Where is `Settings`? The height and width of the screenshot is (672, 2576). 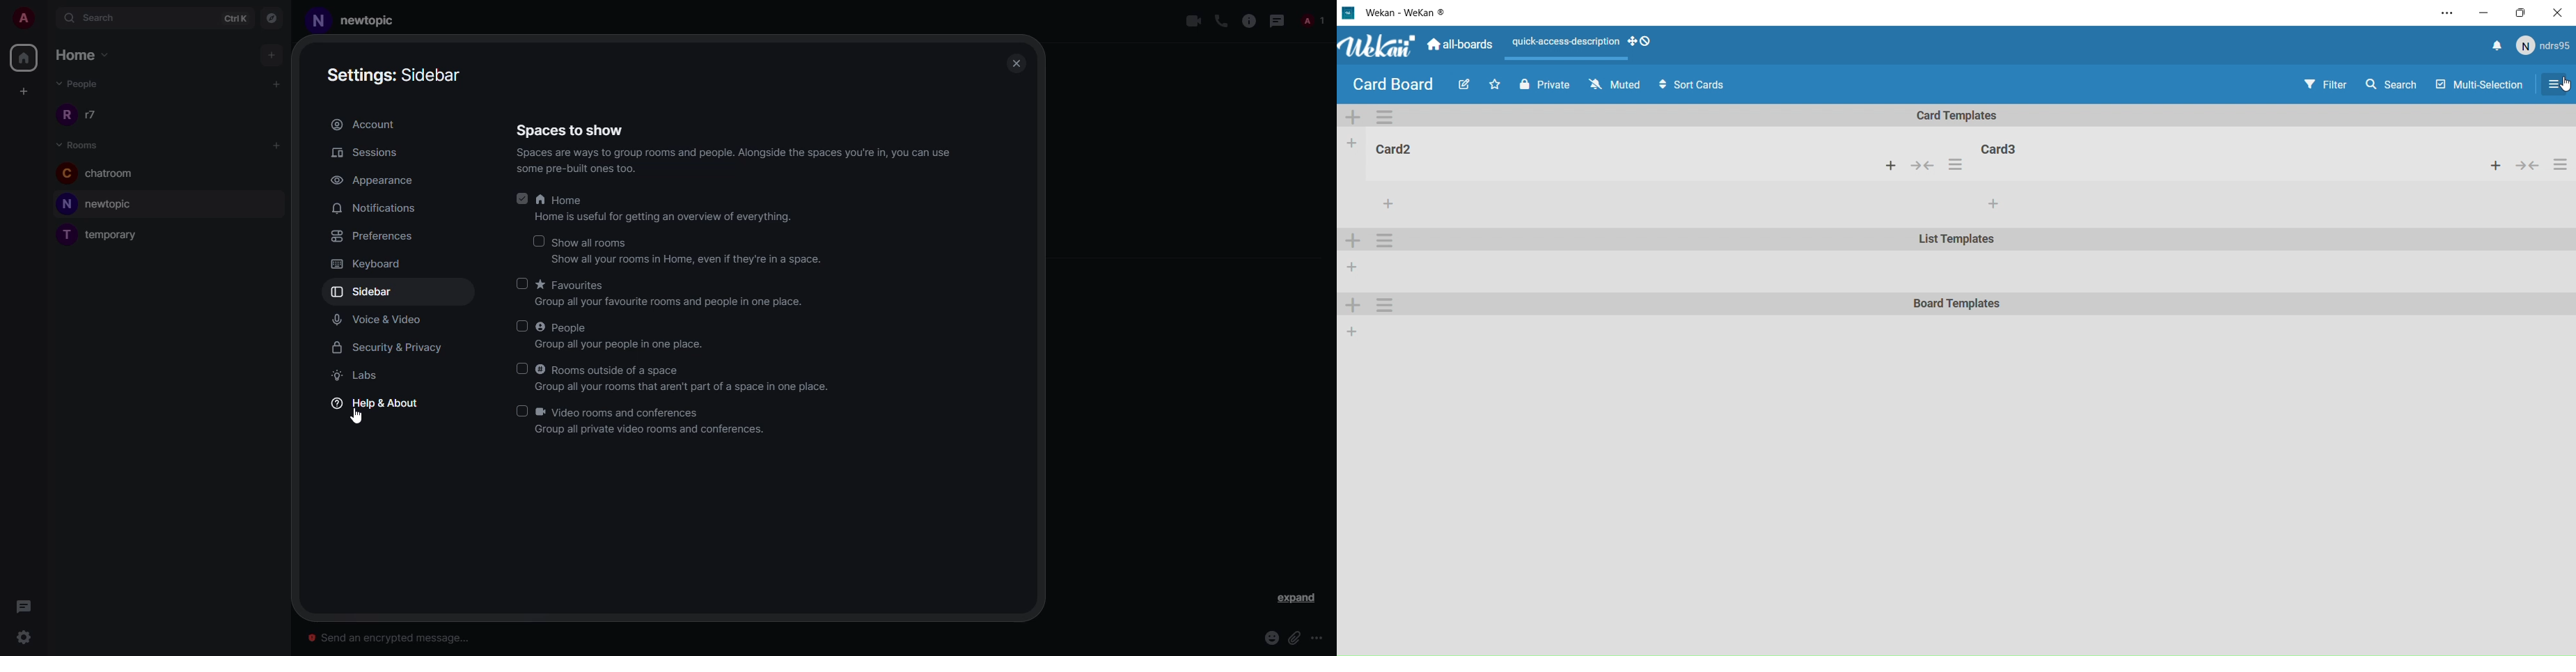
Settings is located at coordinates (1387, 305).